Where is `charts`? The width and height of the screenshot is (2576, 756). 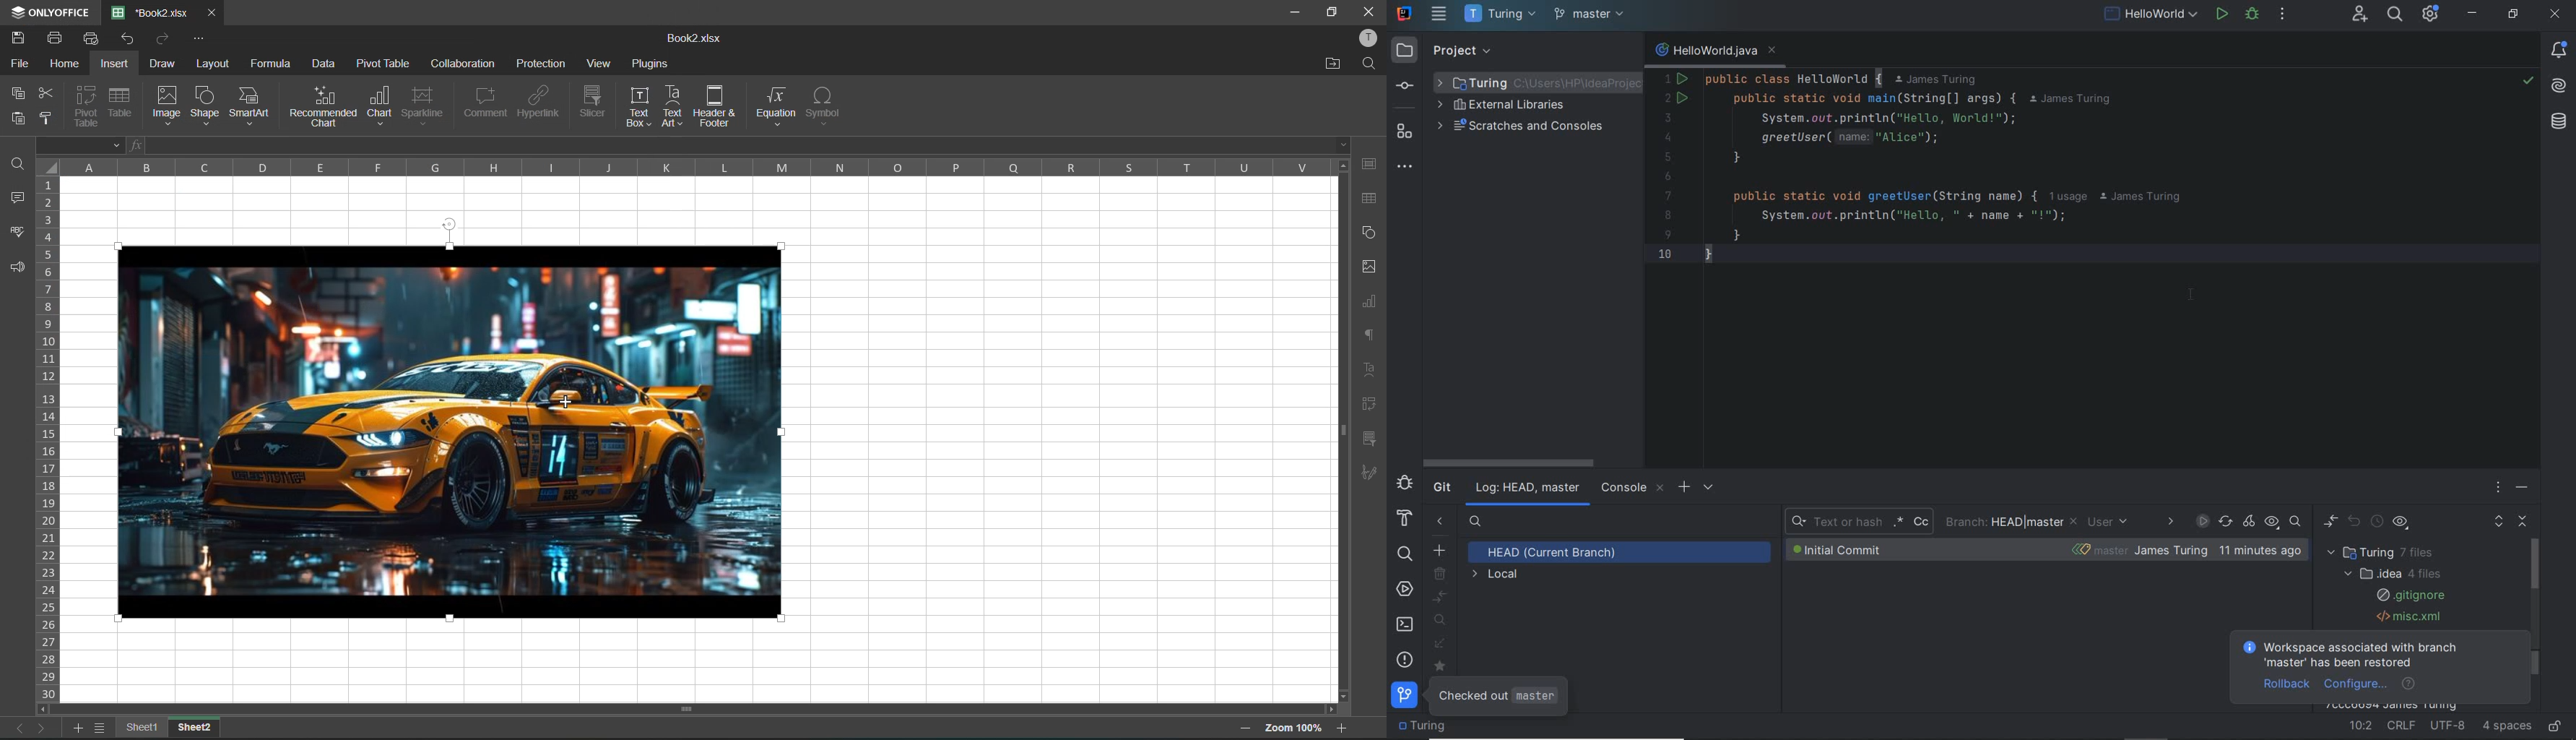 charts is located at coordinates (1370, 304).